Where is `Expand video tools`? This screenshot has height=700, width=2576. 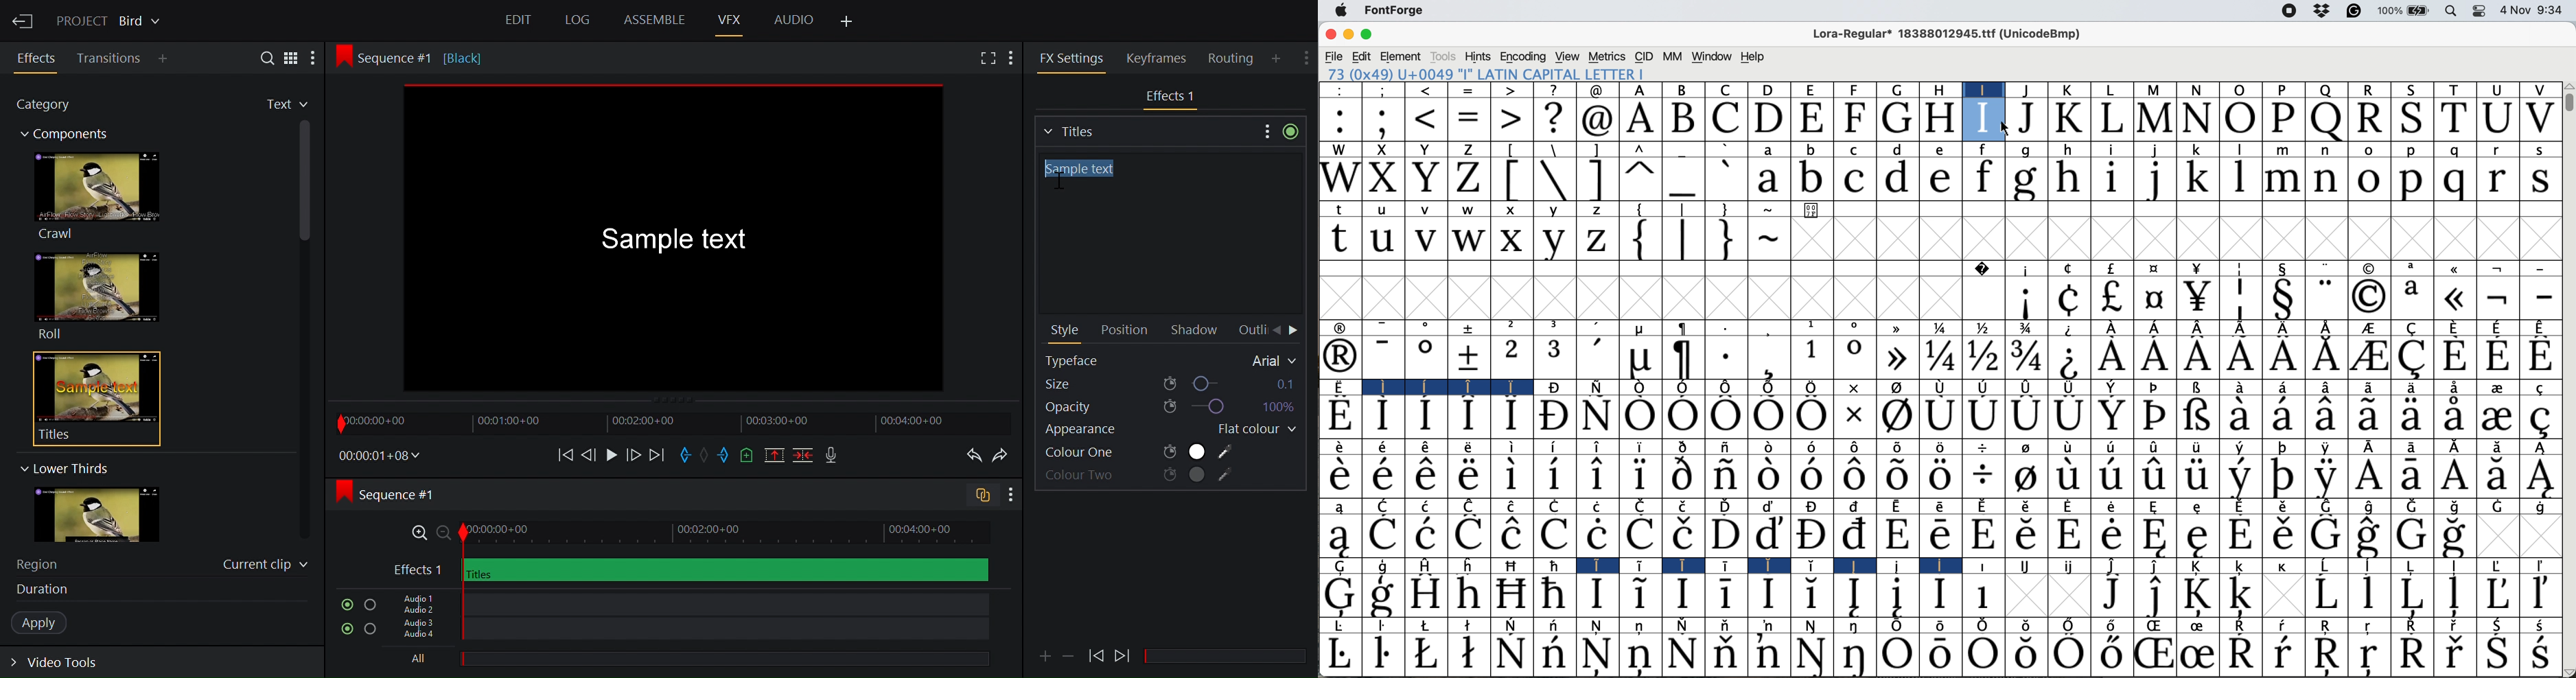 Expand video tools is located at coordinates (63, 665).